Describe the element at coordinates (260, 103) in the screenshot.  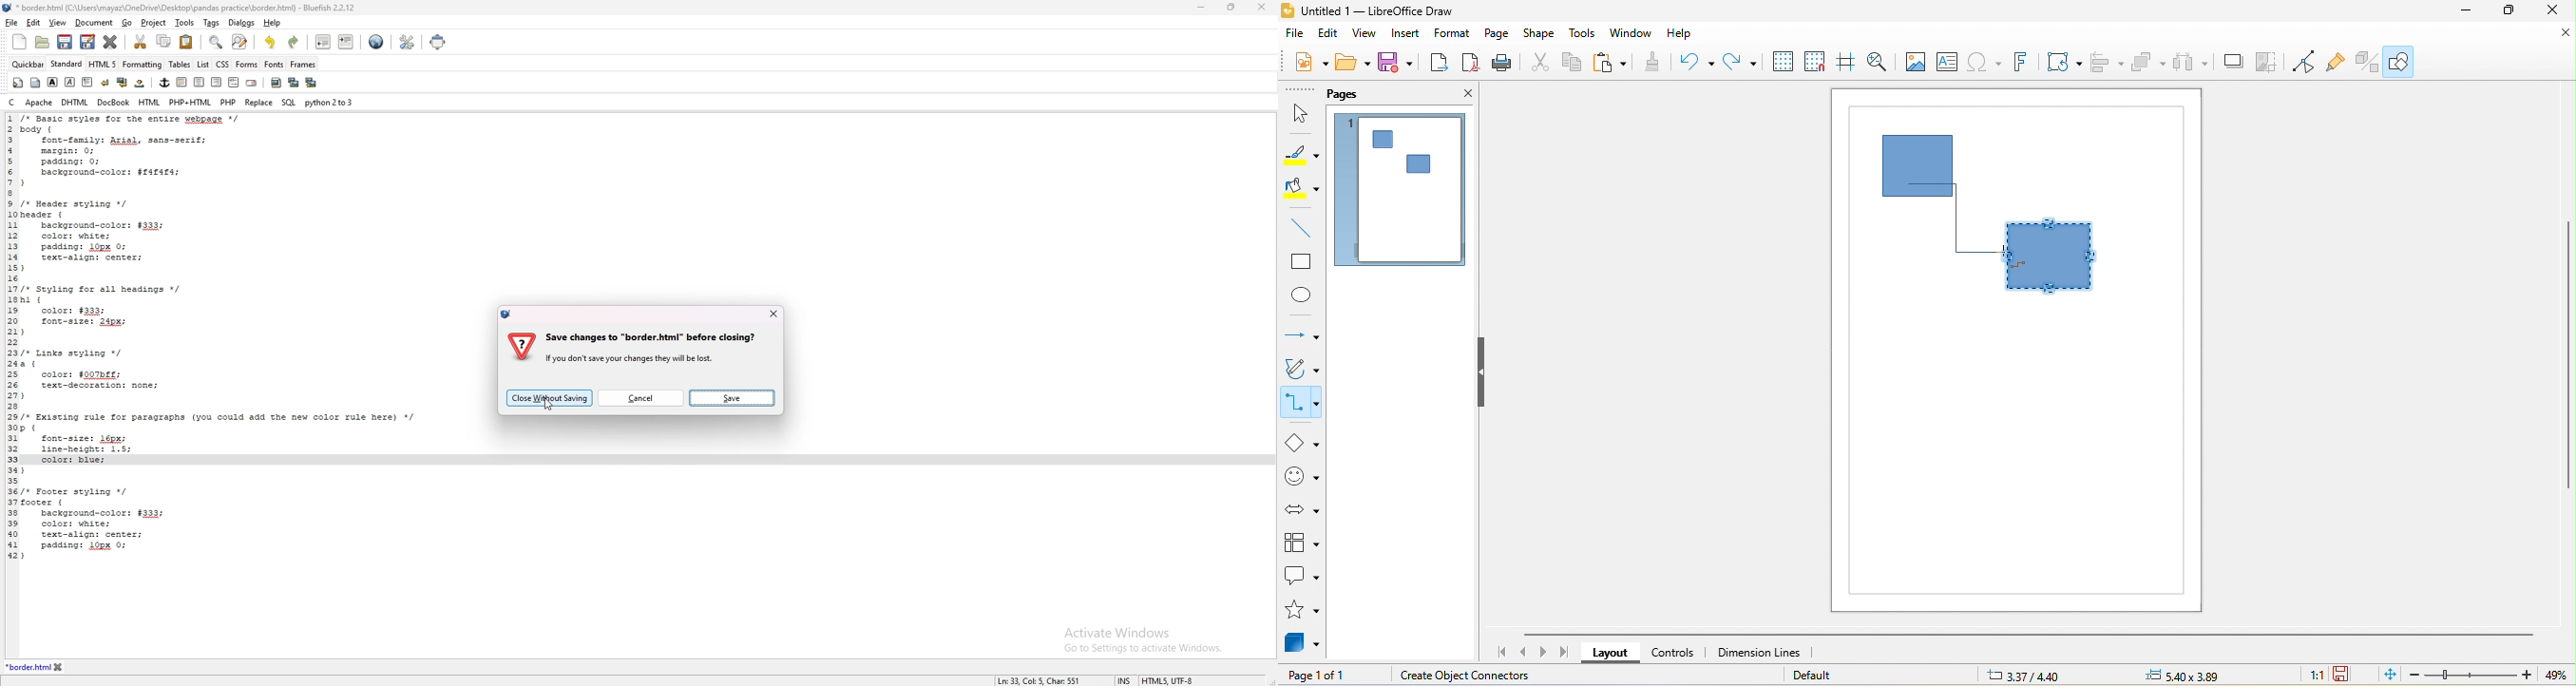
I see `replace` at that location.